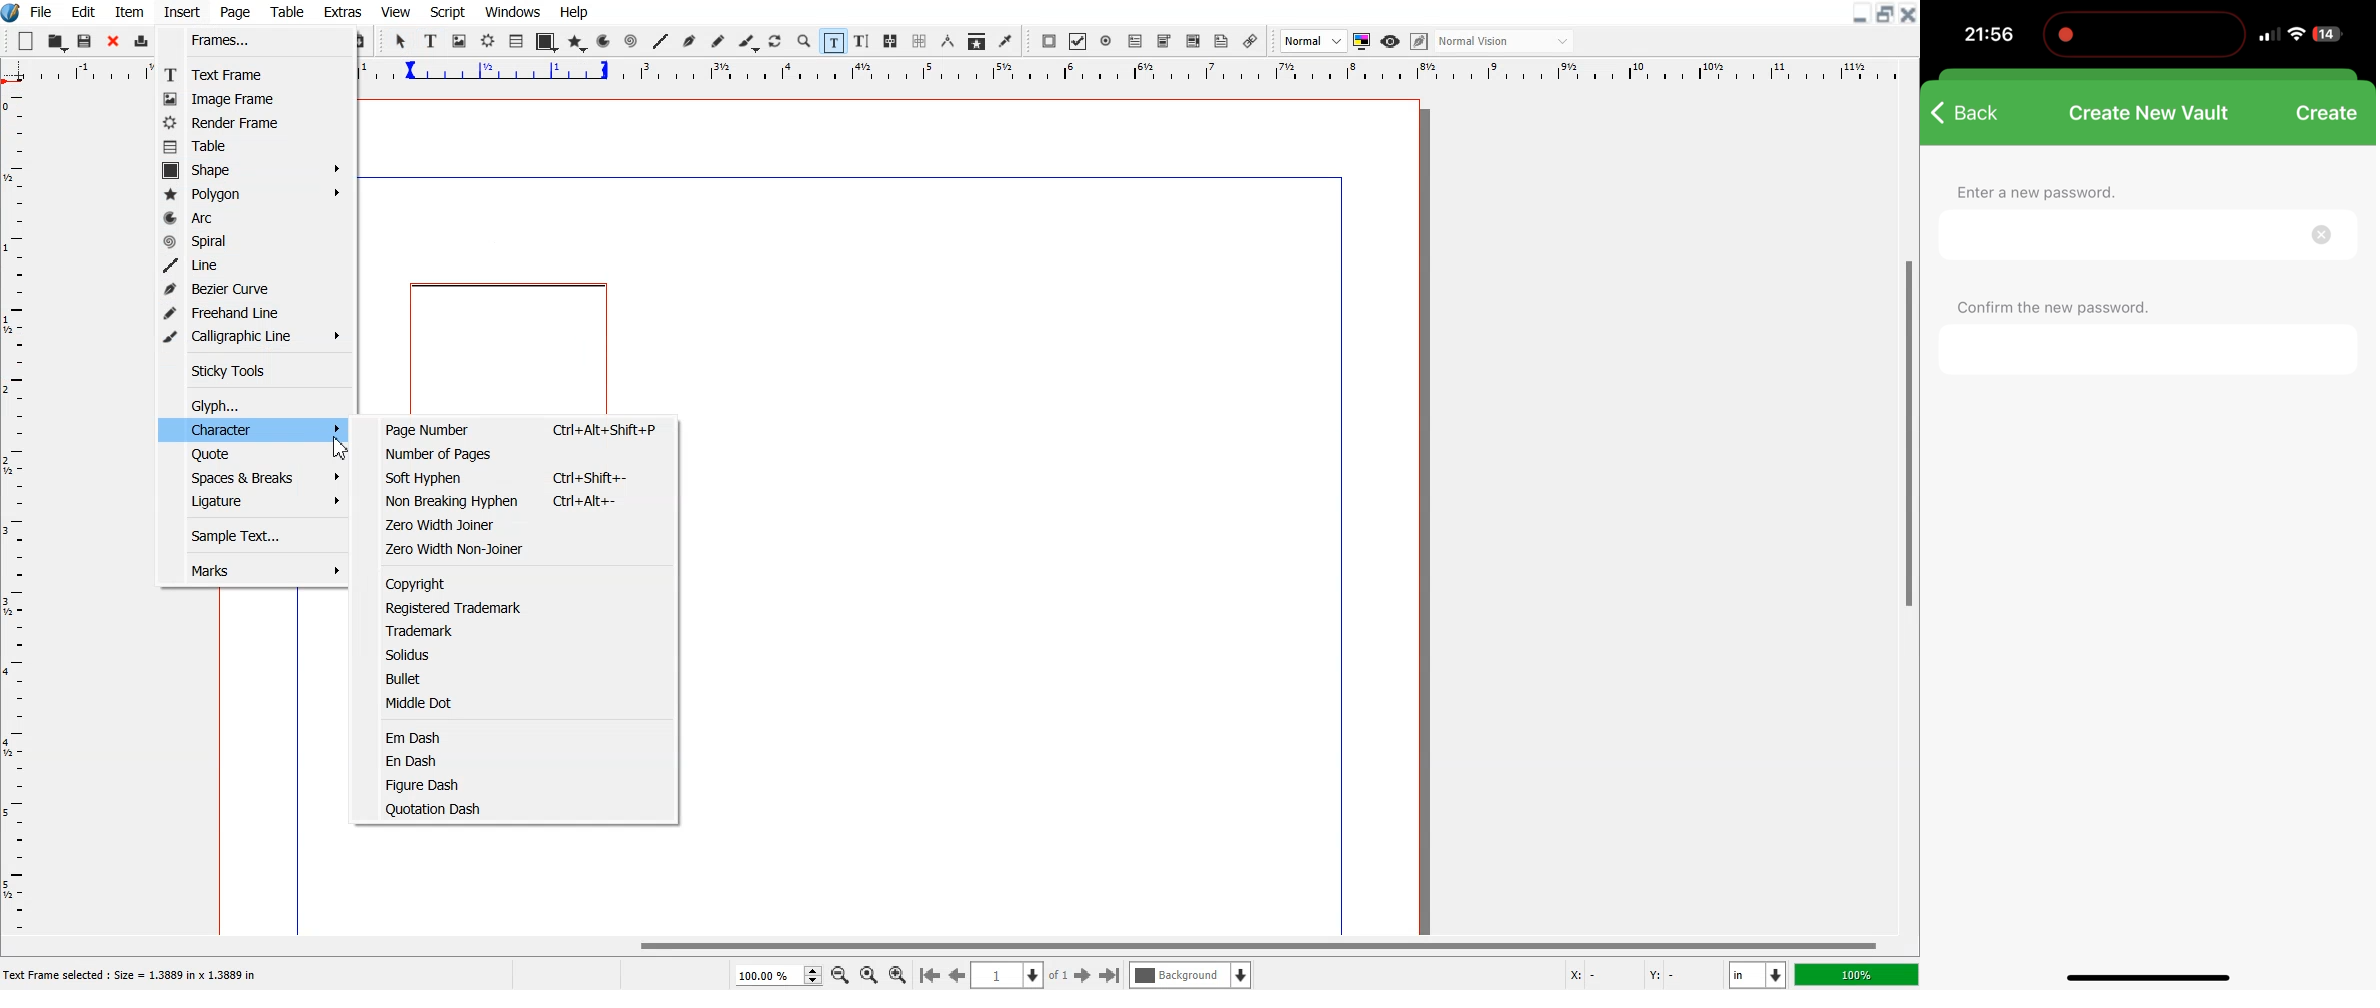 The image size is (2380, 1008). What do you see at coordinates (343, 11) in the screenshot?
I see `Extras` at bounding box center [343, 11].